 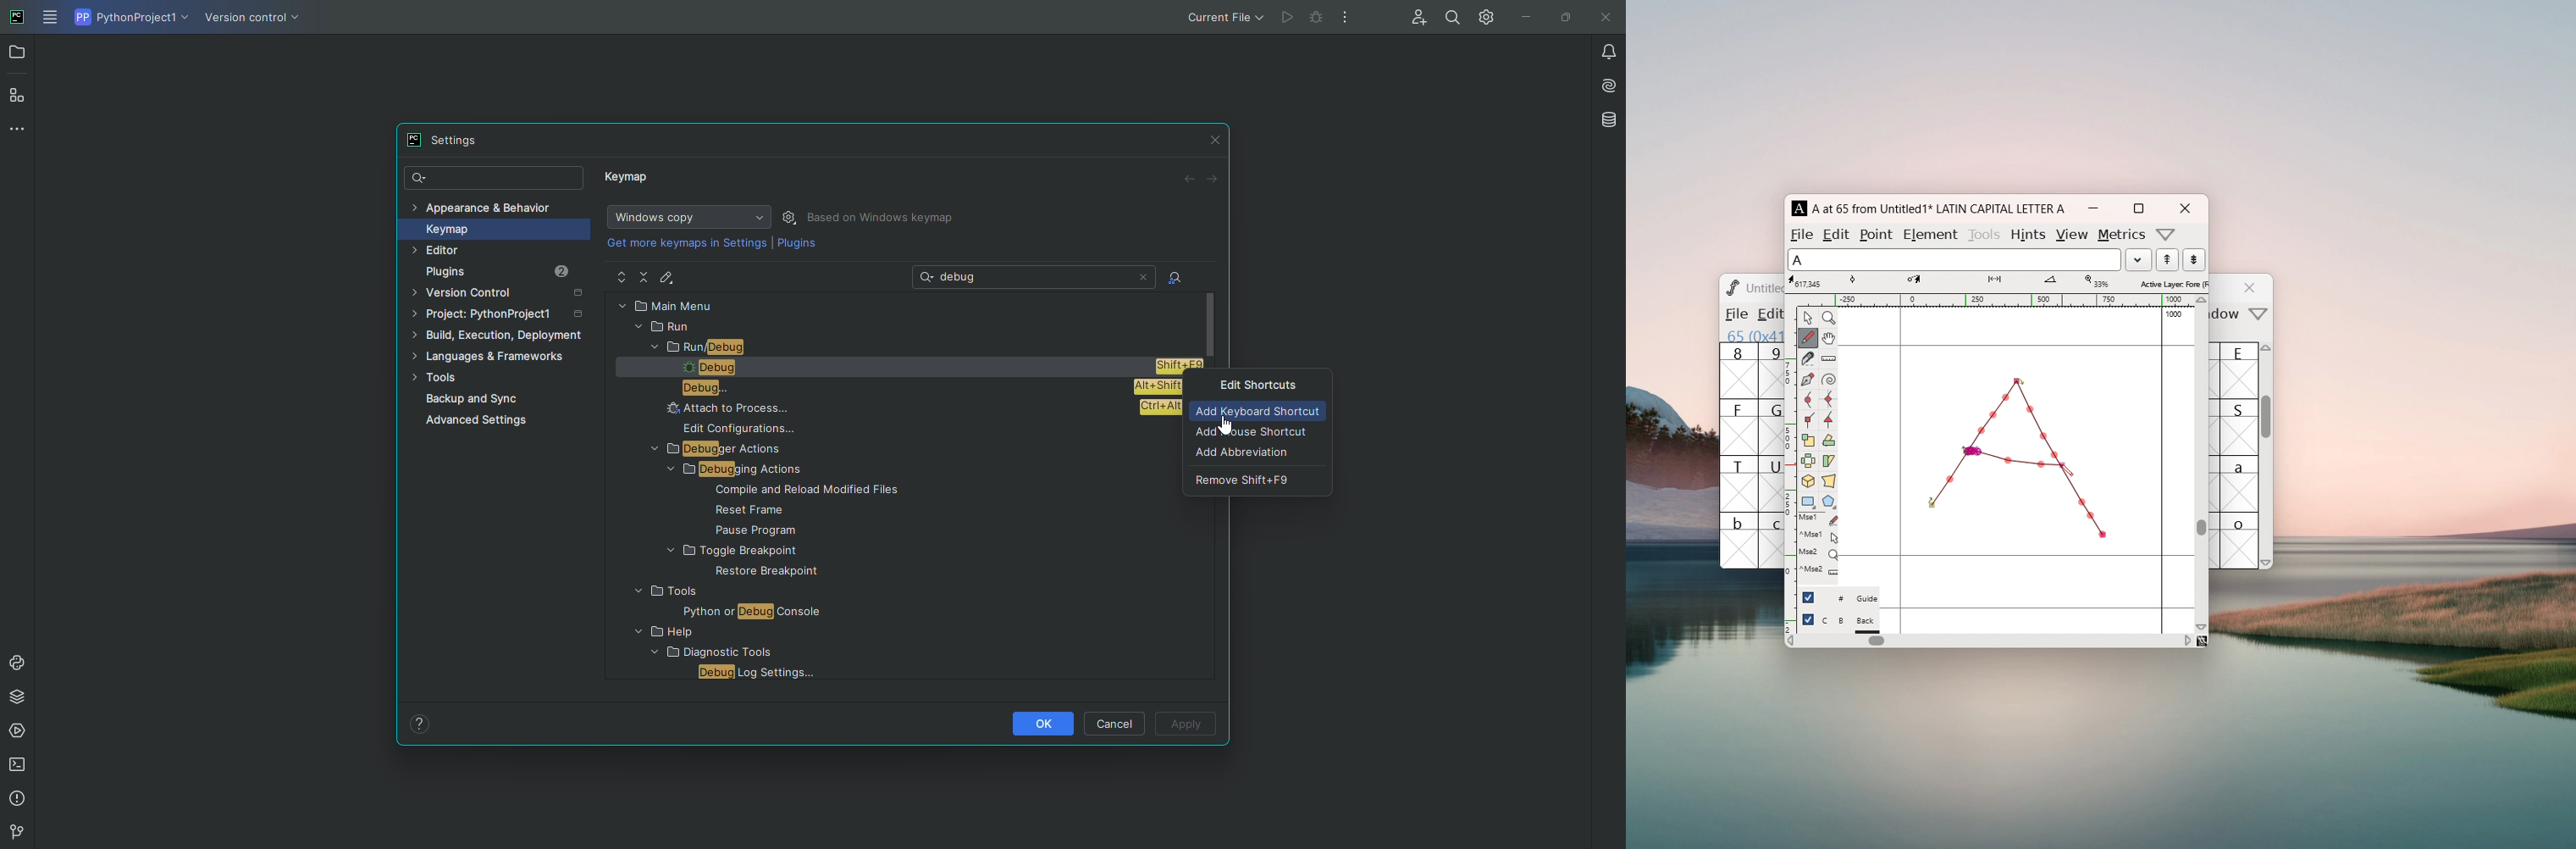 What do you see at coordinates (1901, 469) in the screenshot?
I see `left side bearing` at bounding box center [1901, 469].